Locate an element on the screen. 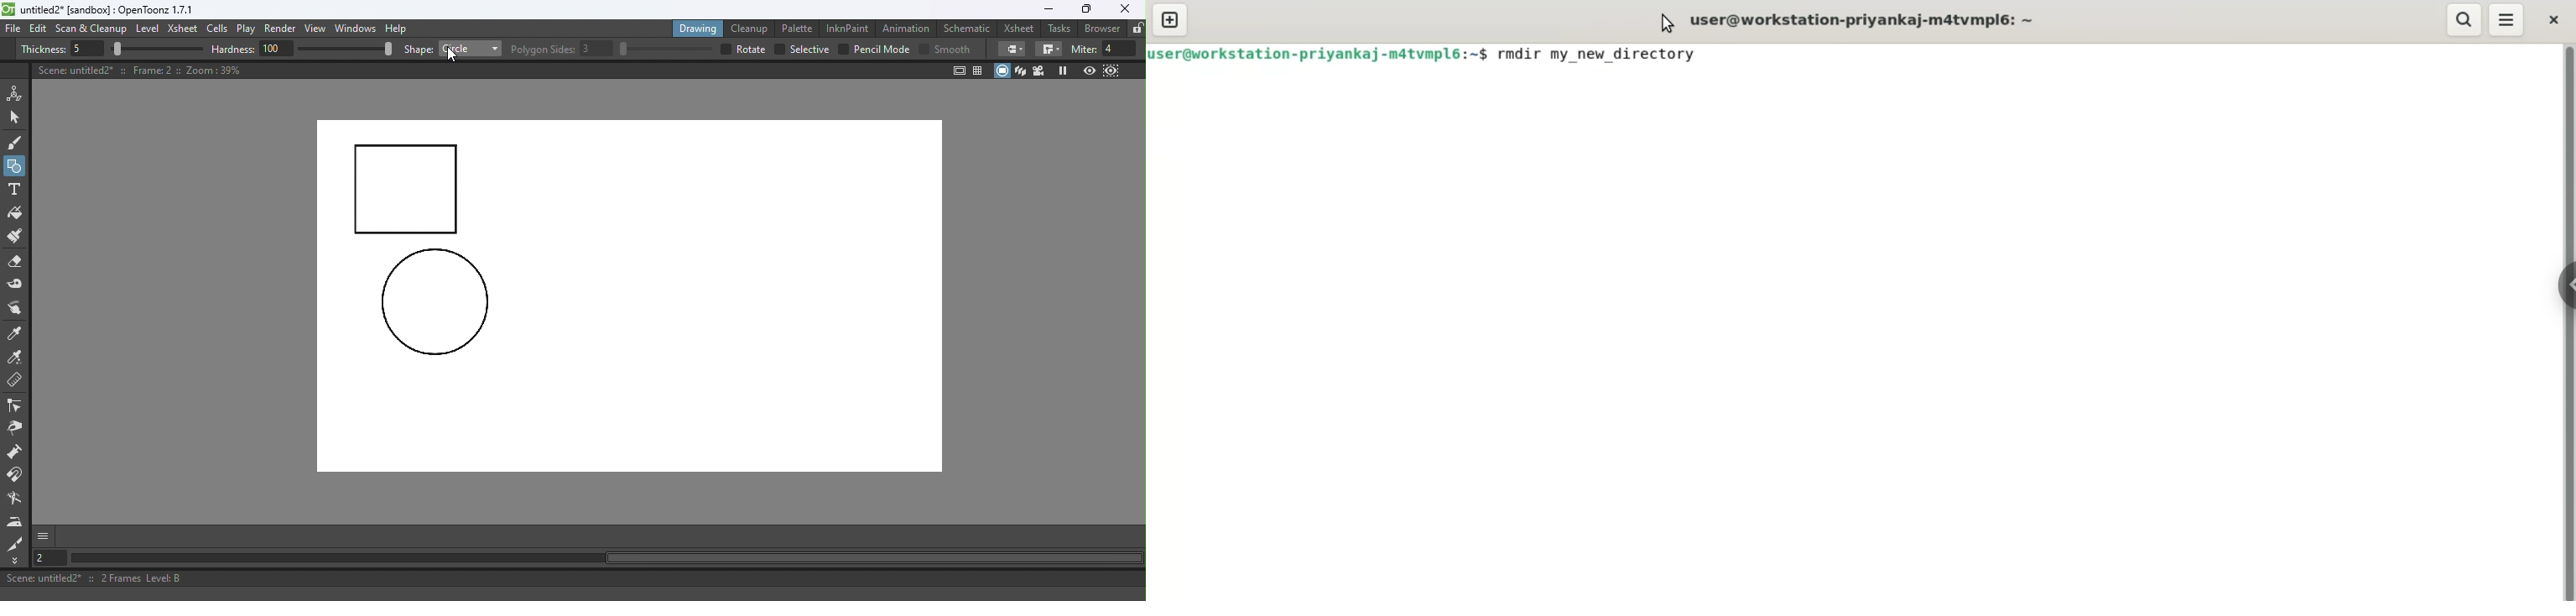  Safe area is located at coordinates (958, 71).